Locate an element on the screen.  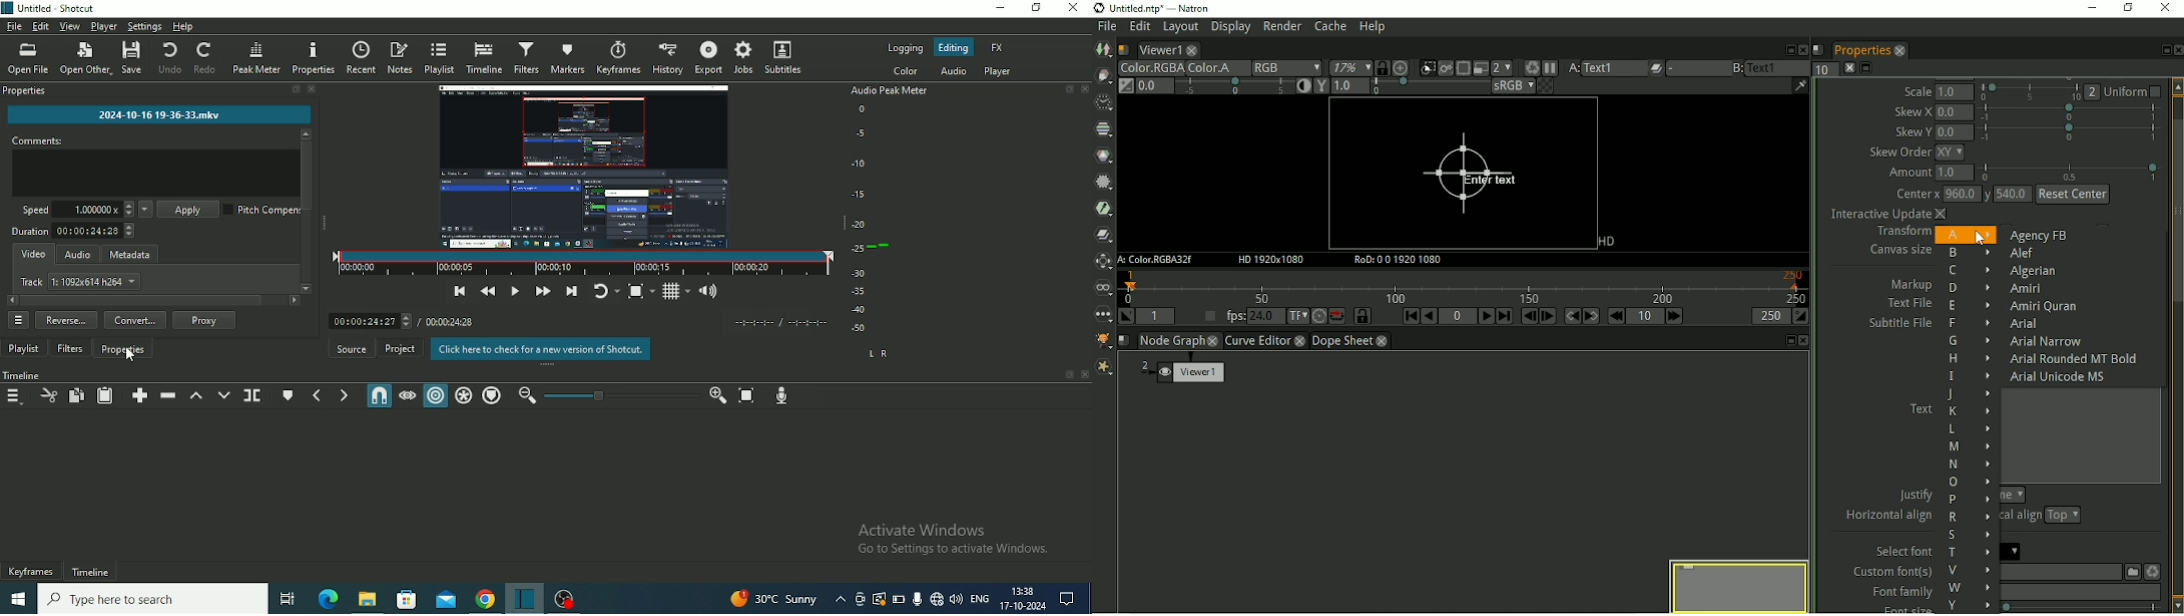
Task View is located at coordinates (289, 601).